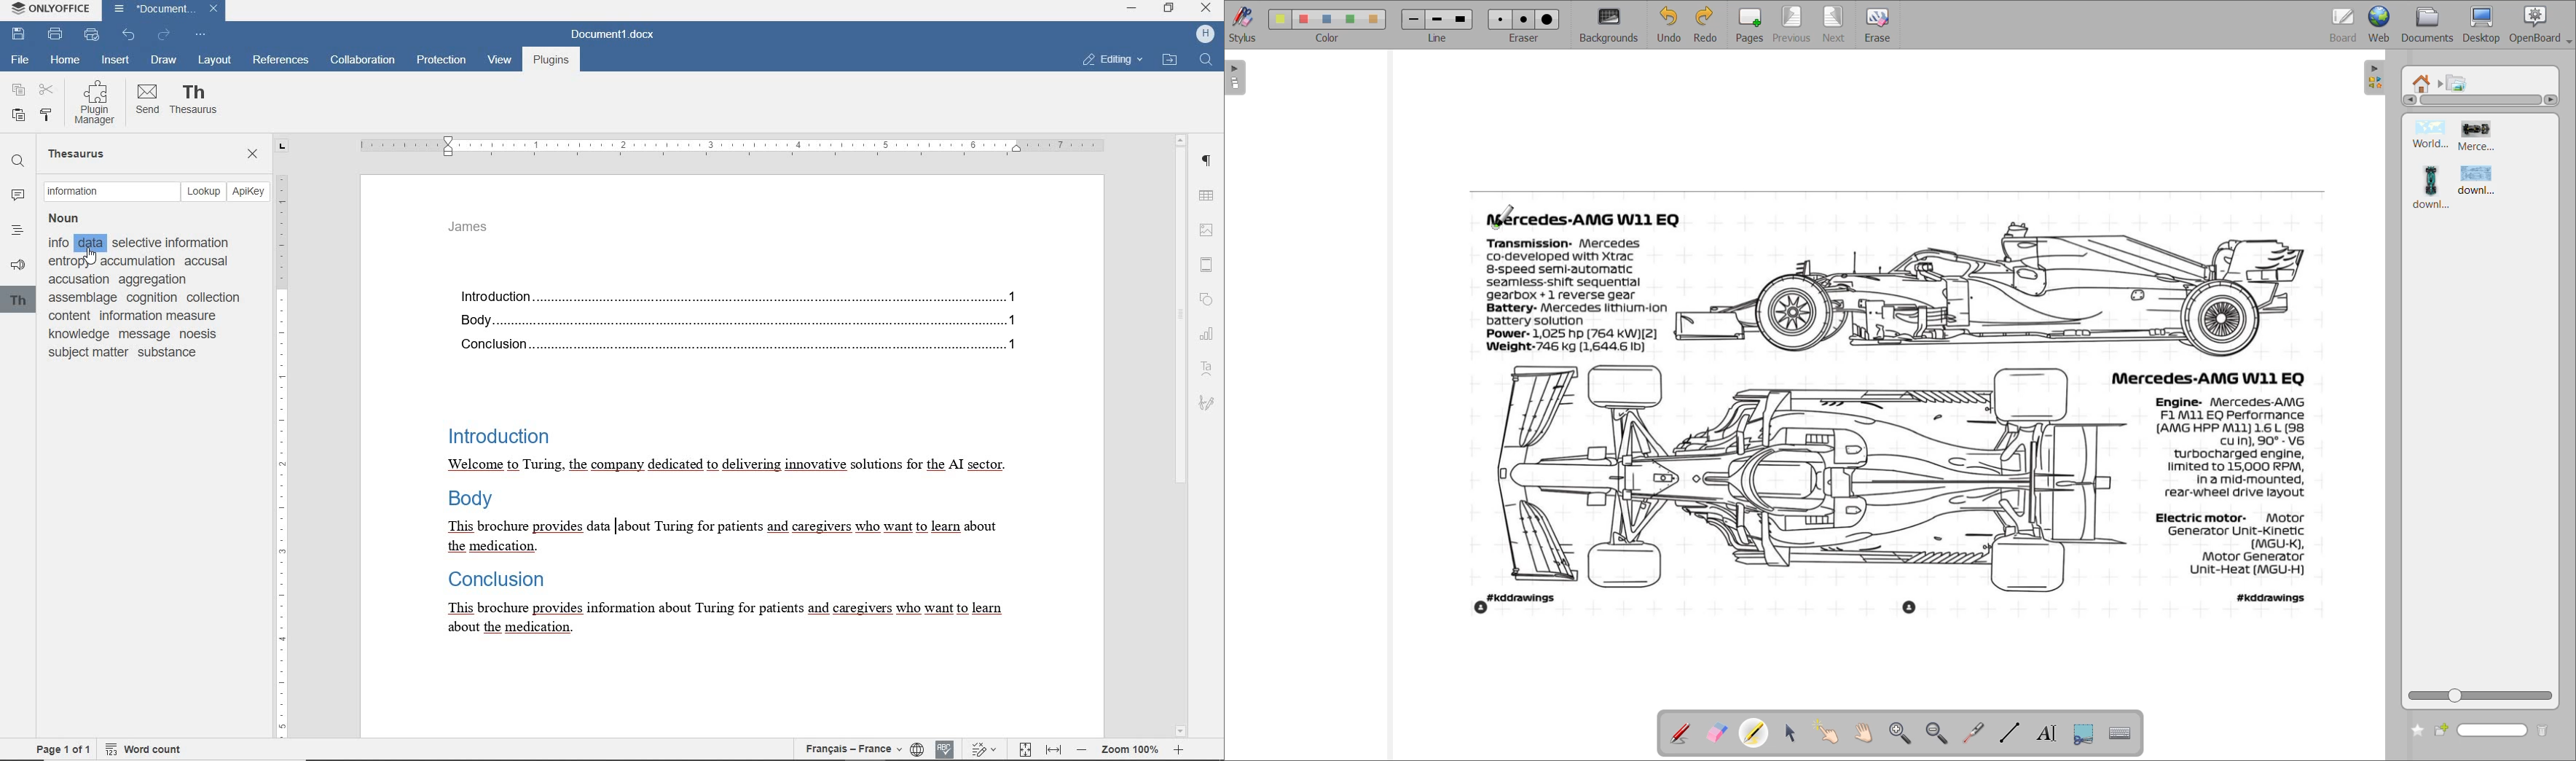  What do you see at coordinates (16, 230) in the screenshot?
I see `HEADINGS` at bounding box center [16, 230].